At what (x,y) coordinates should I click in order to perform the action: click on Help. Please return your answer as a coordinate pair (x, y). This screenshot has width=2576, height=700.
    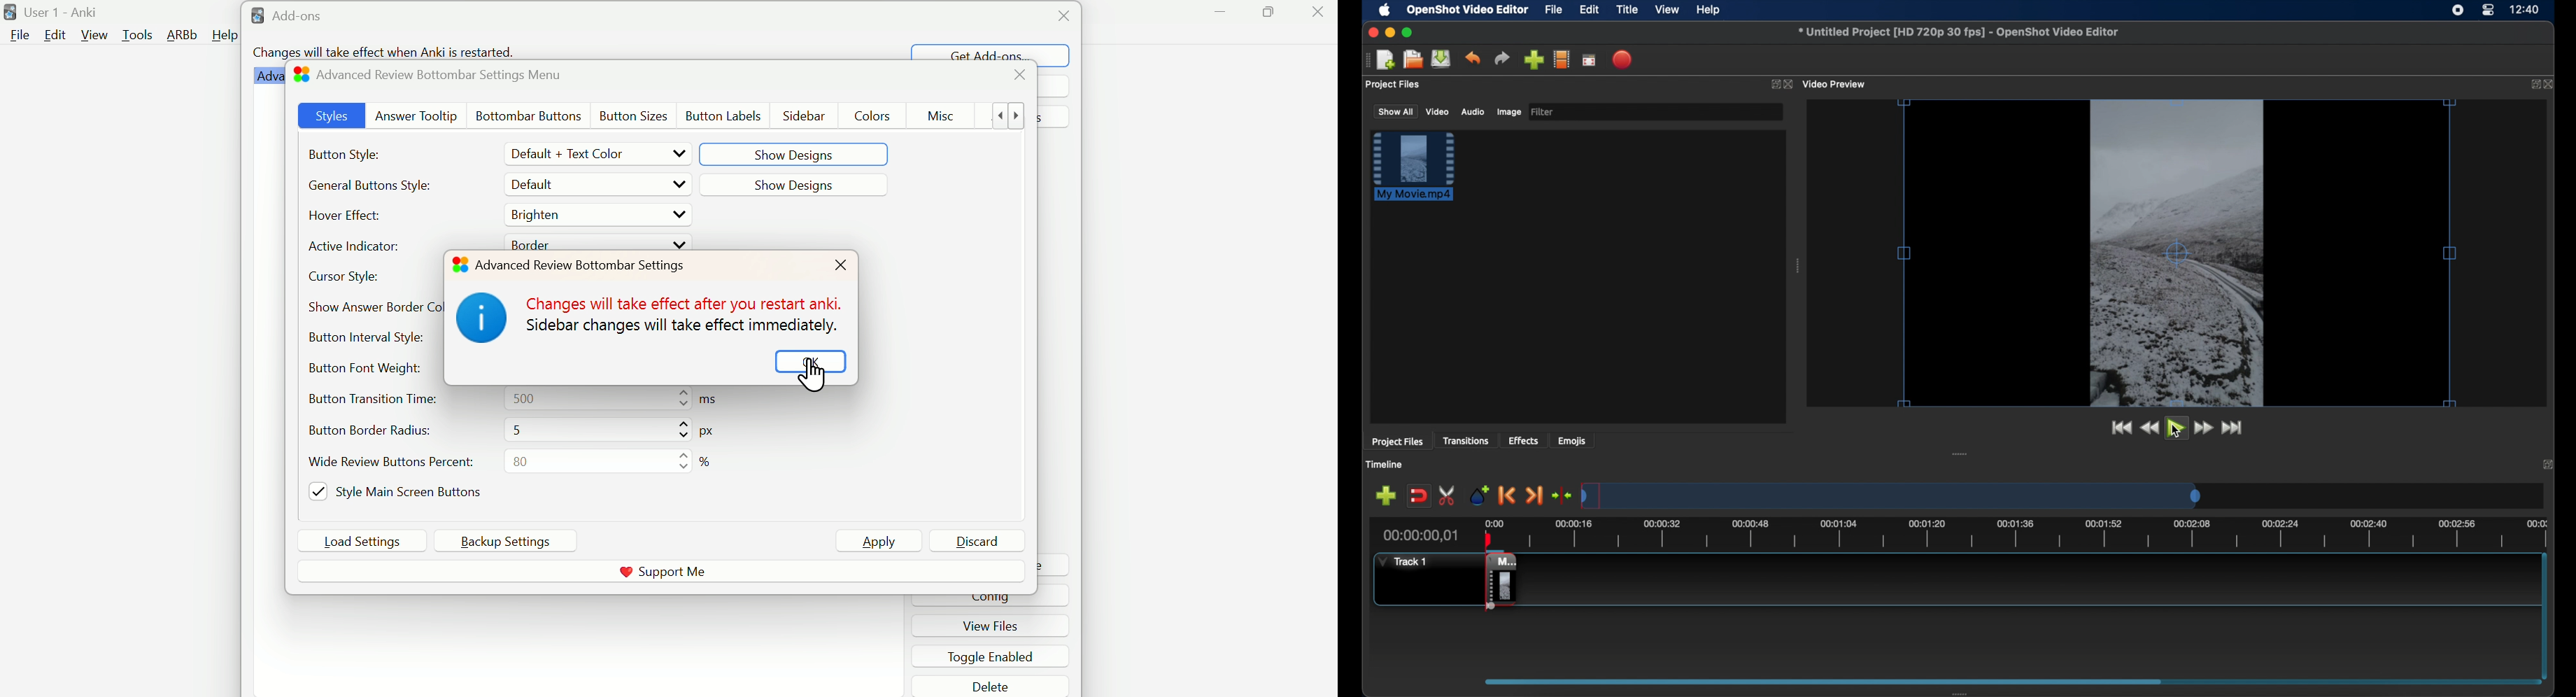
    Looking at the image, I should click on (226, 35).